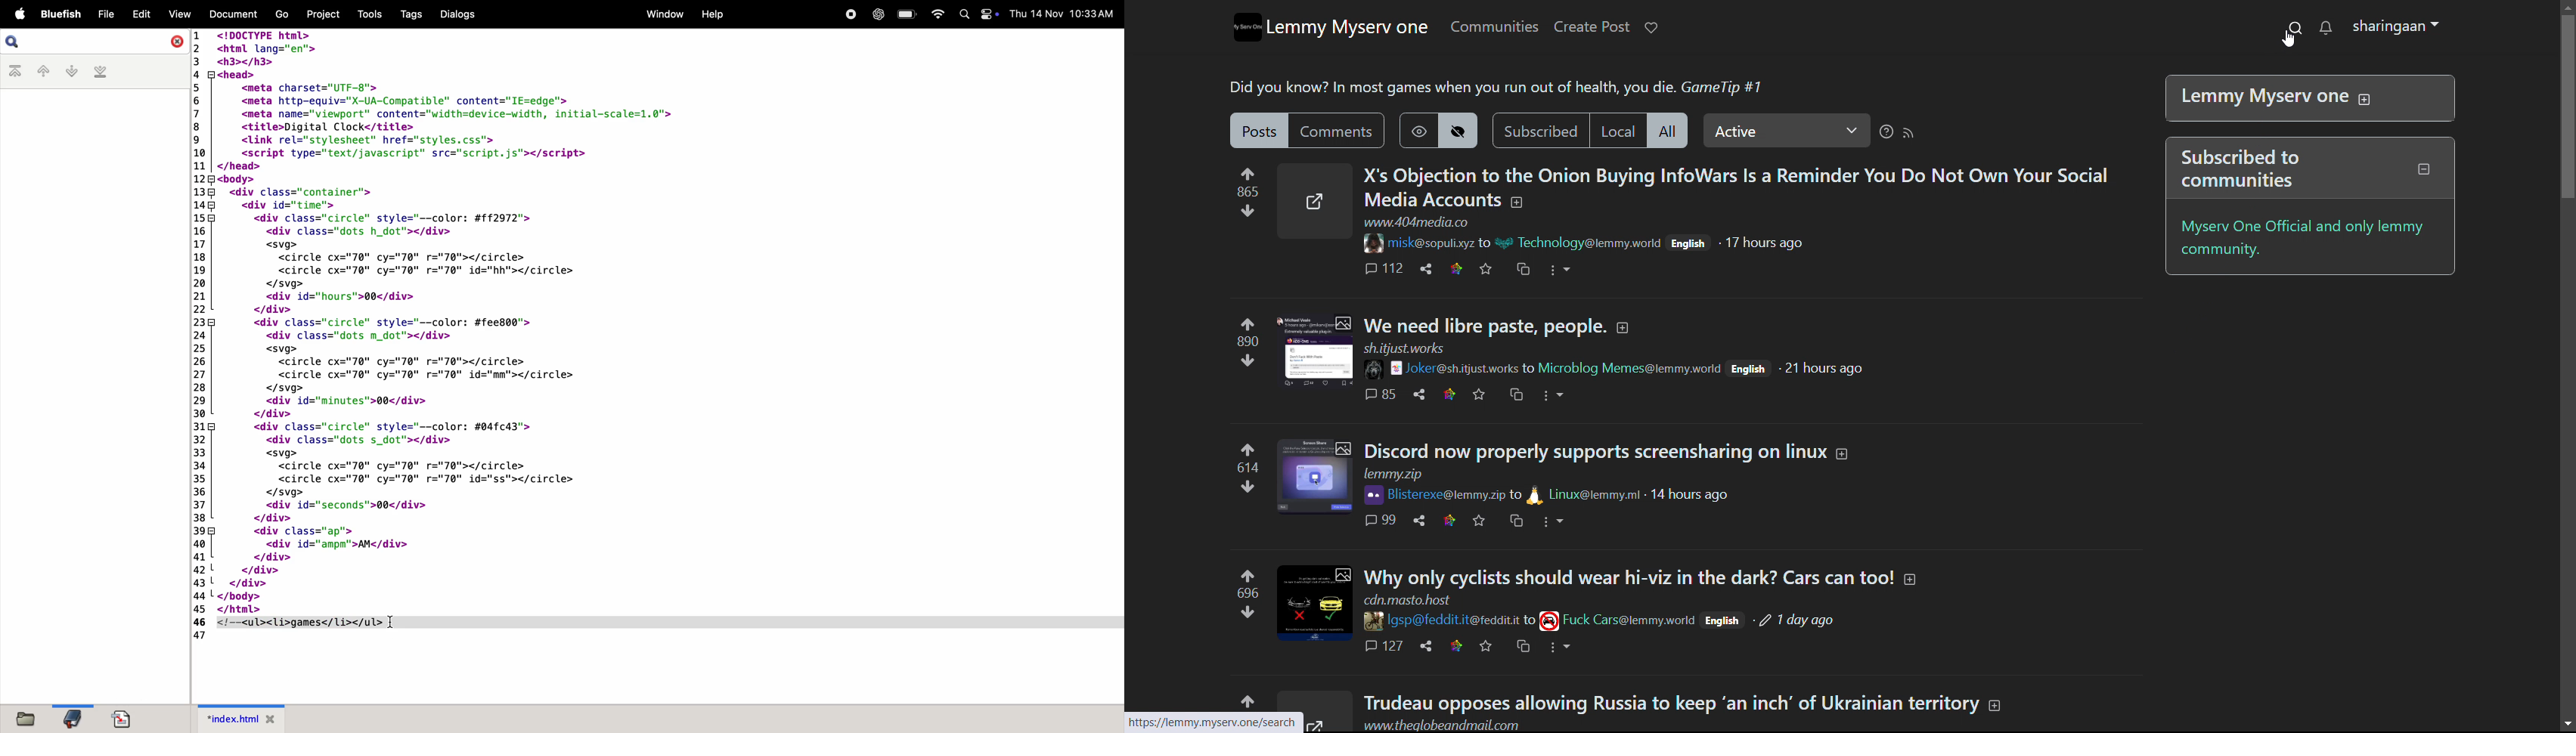  I want to click on Why only cyclists should wear hi-viz in the dark? Cars can too!, so click(1639, 585).